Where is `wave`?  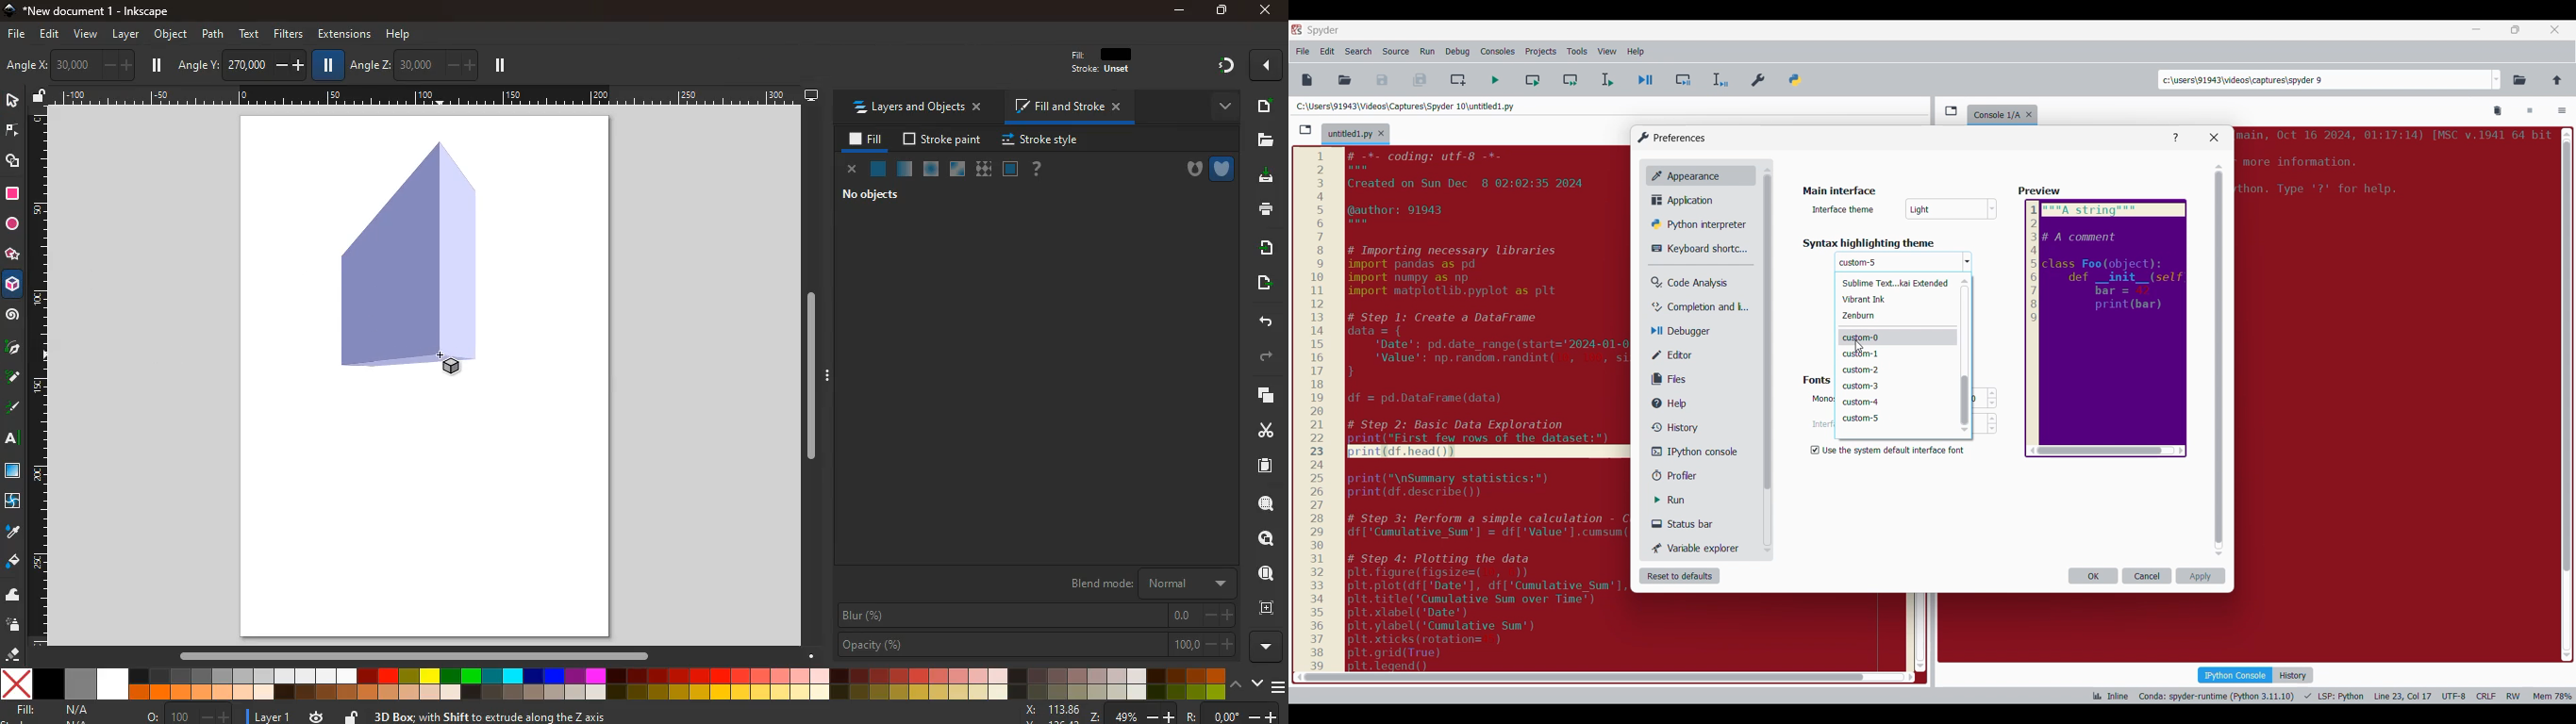 wave is located at coordinates (15, 597).